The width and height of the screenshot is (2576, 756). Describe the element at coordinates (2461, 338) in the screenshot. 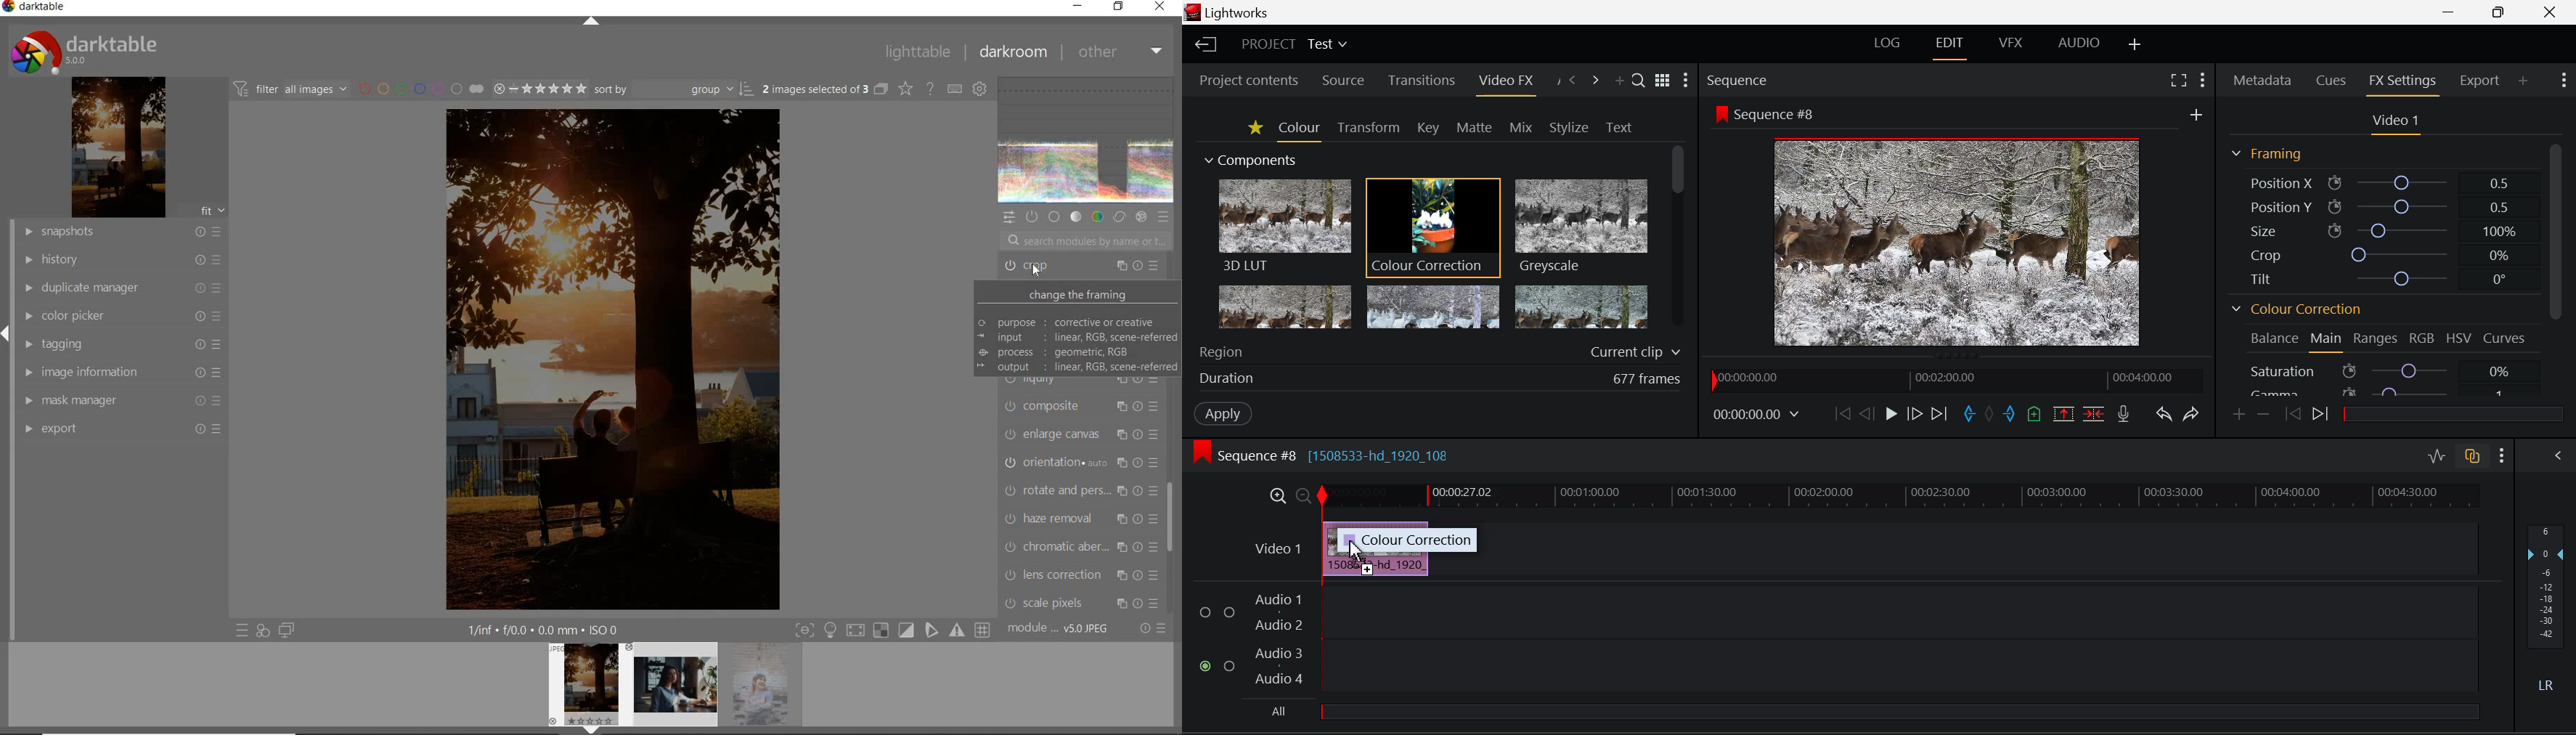

I see `HSV` at that location.